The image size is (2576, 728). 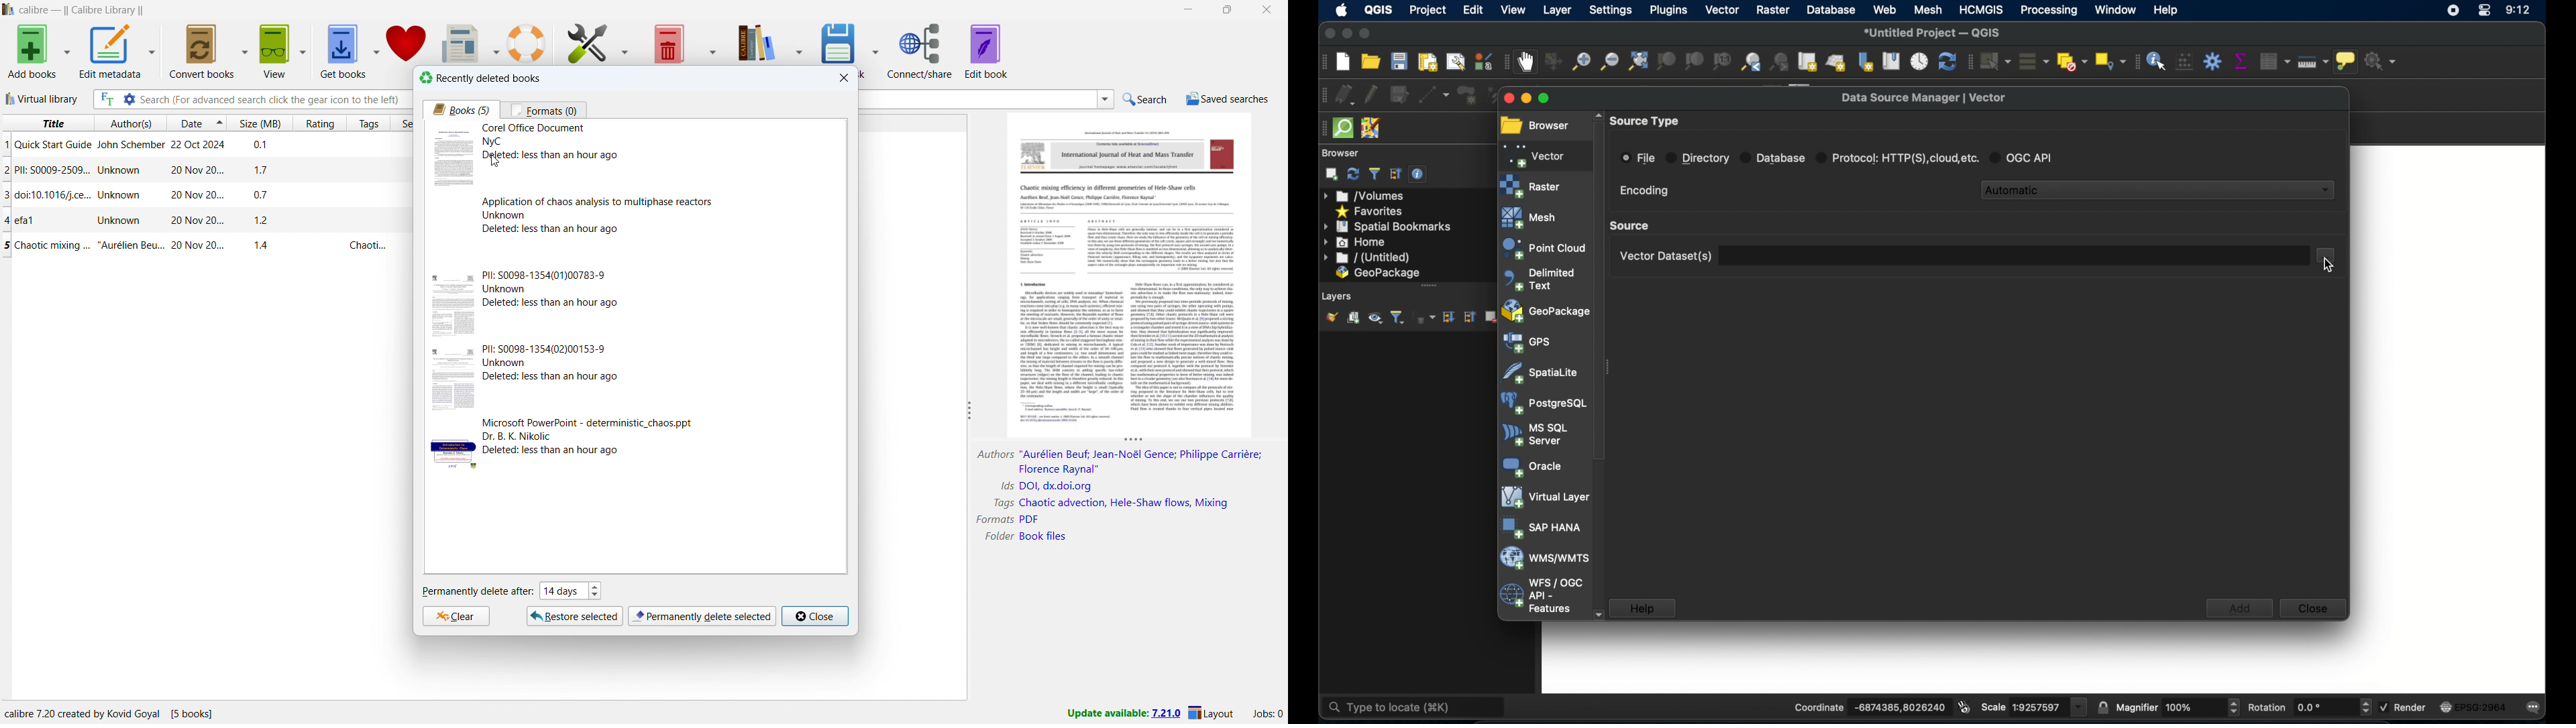 I want to click on save to disk, so click(x=840, y=42).